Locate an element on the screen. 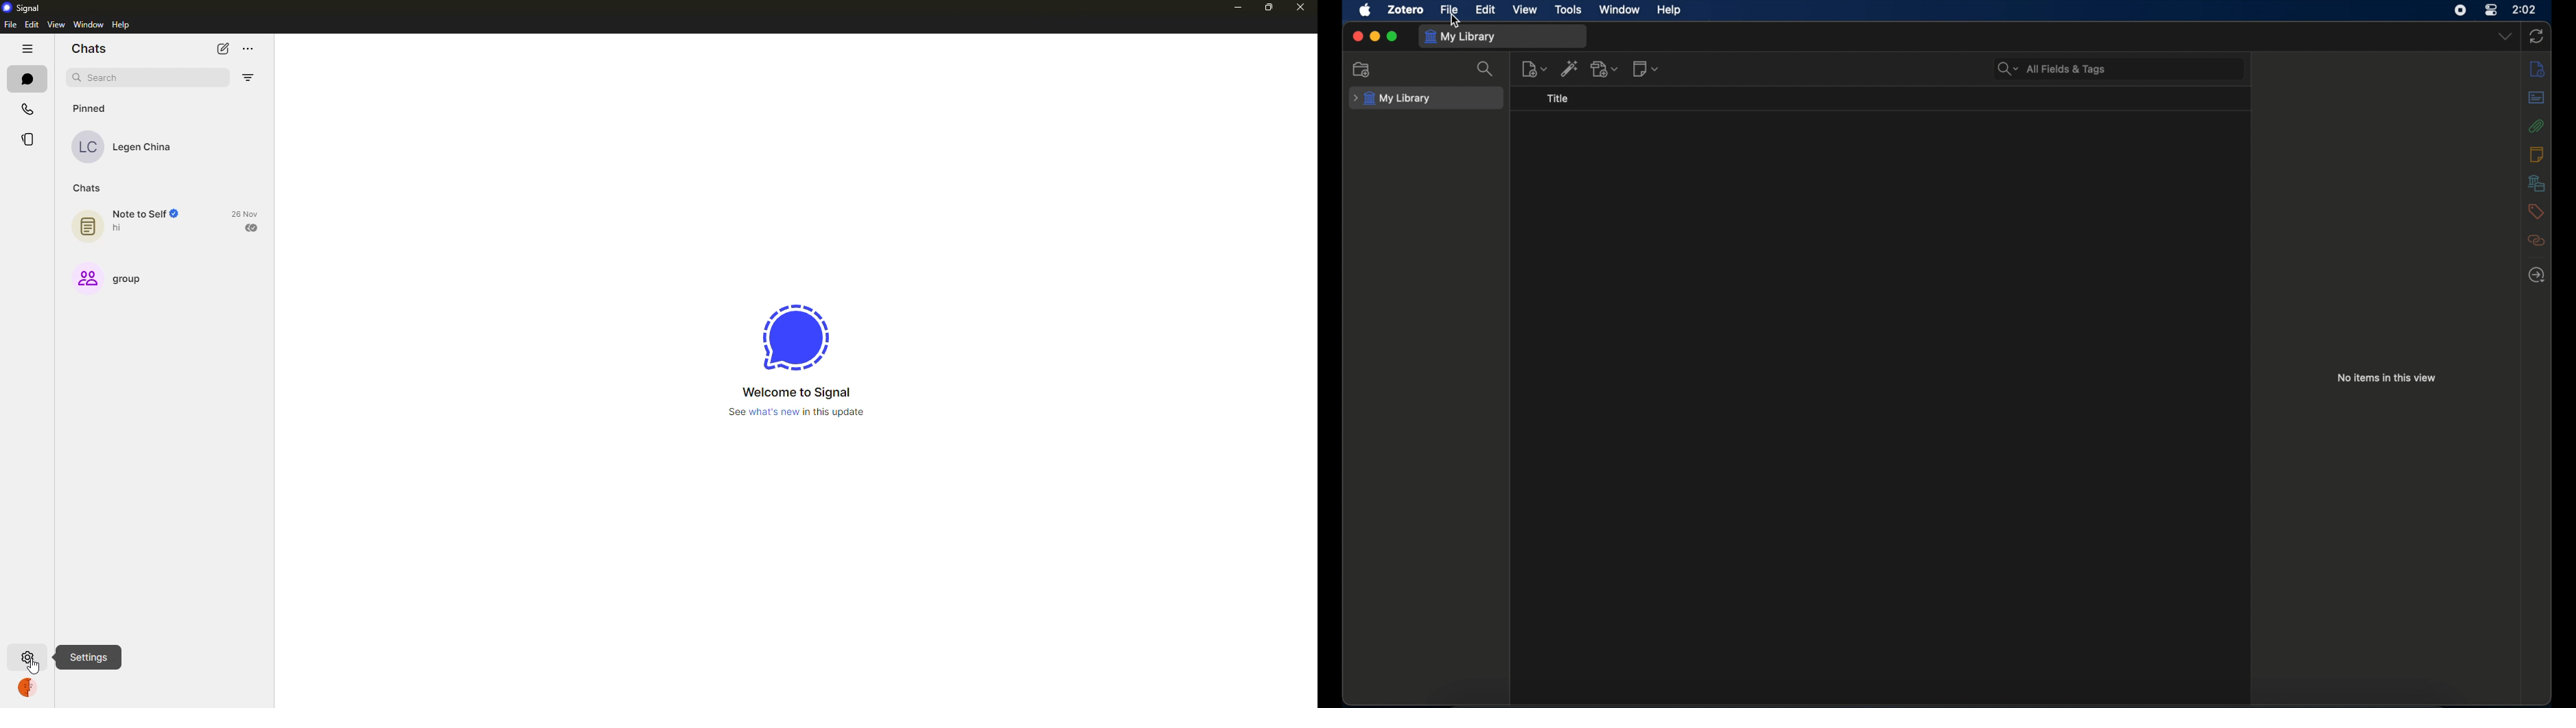 This screenshot has width=2576, height=728. add attachment is located at coordinates (1605, 68).